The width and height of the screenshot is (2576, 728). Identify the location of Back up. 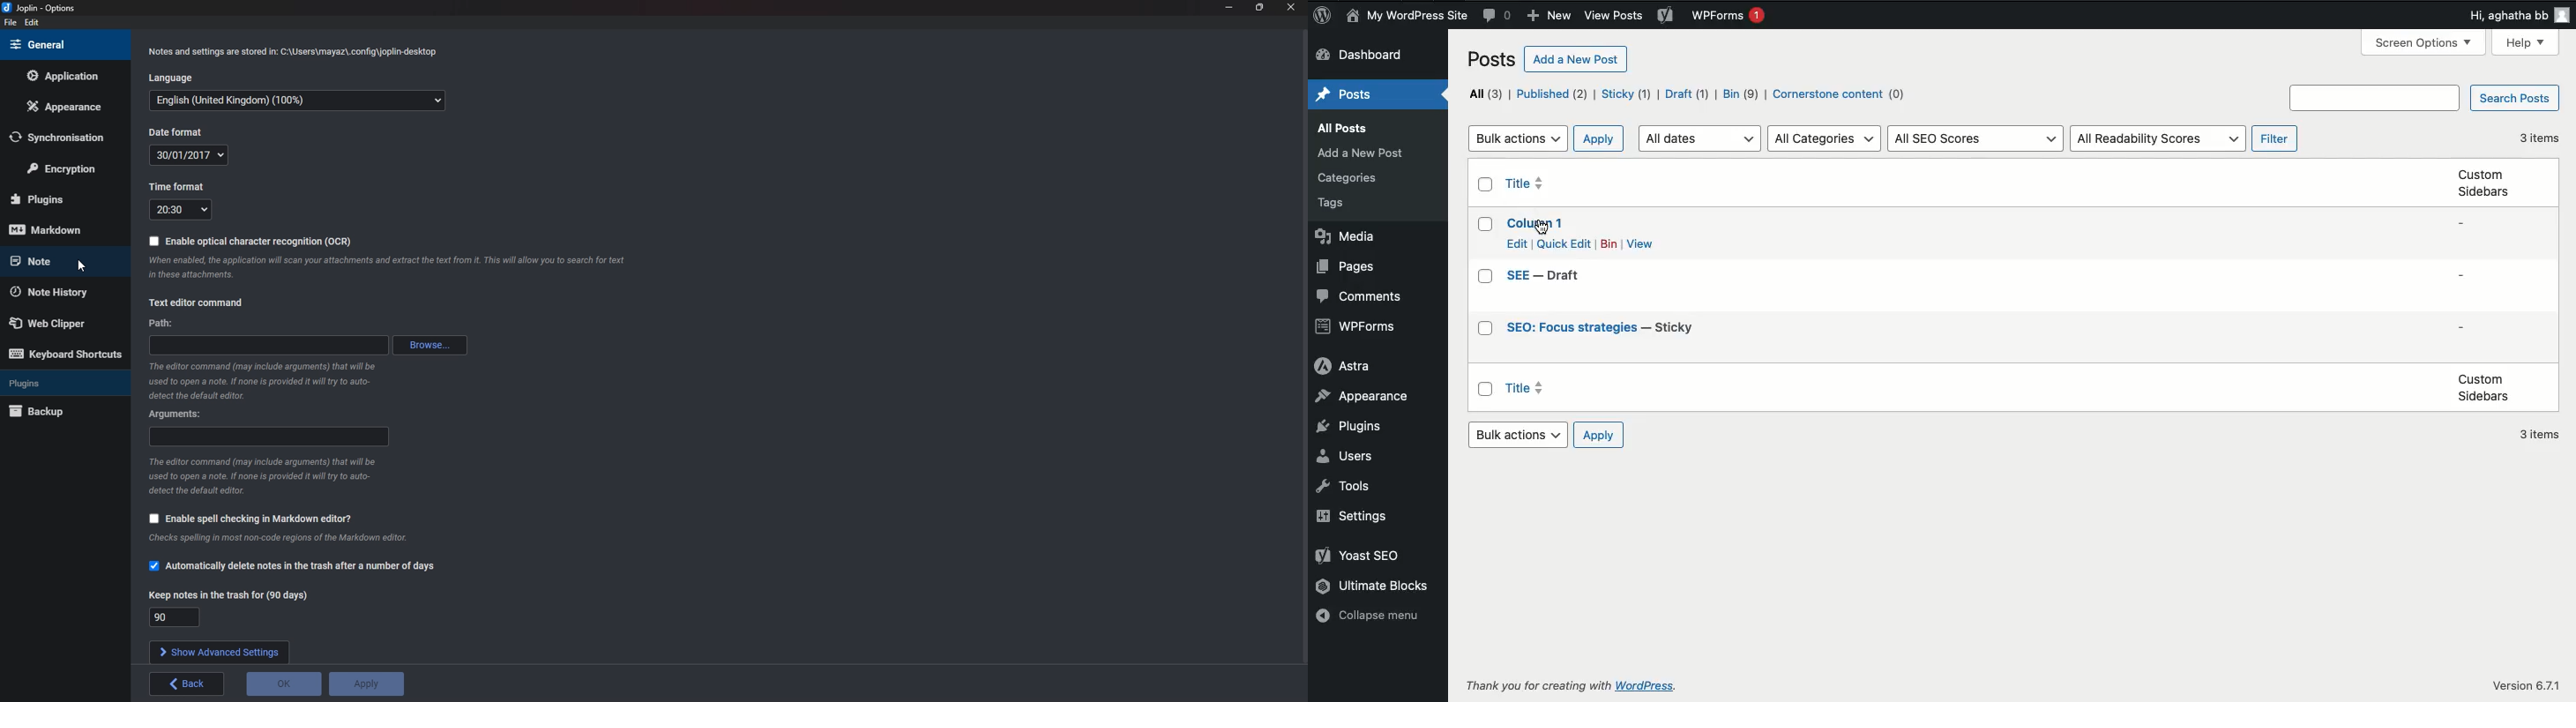
(61, 411).